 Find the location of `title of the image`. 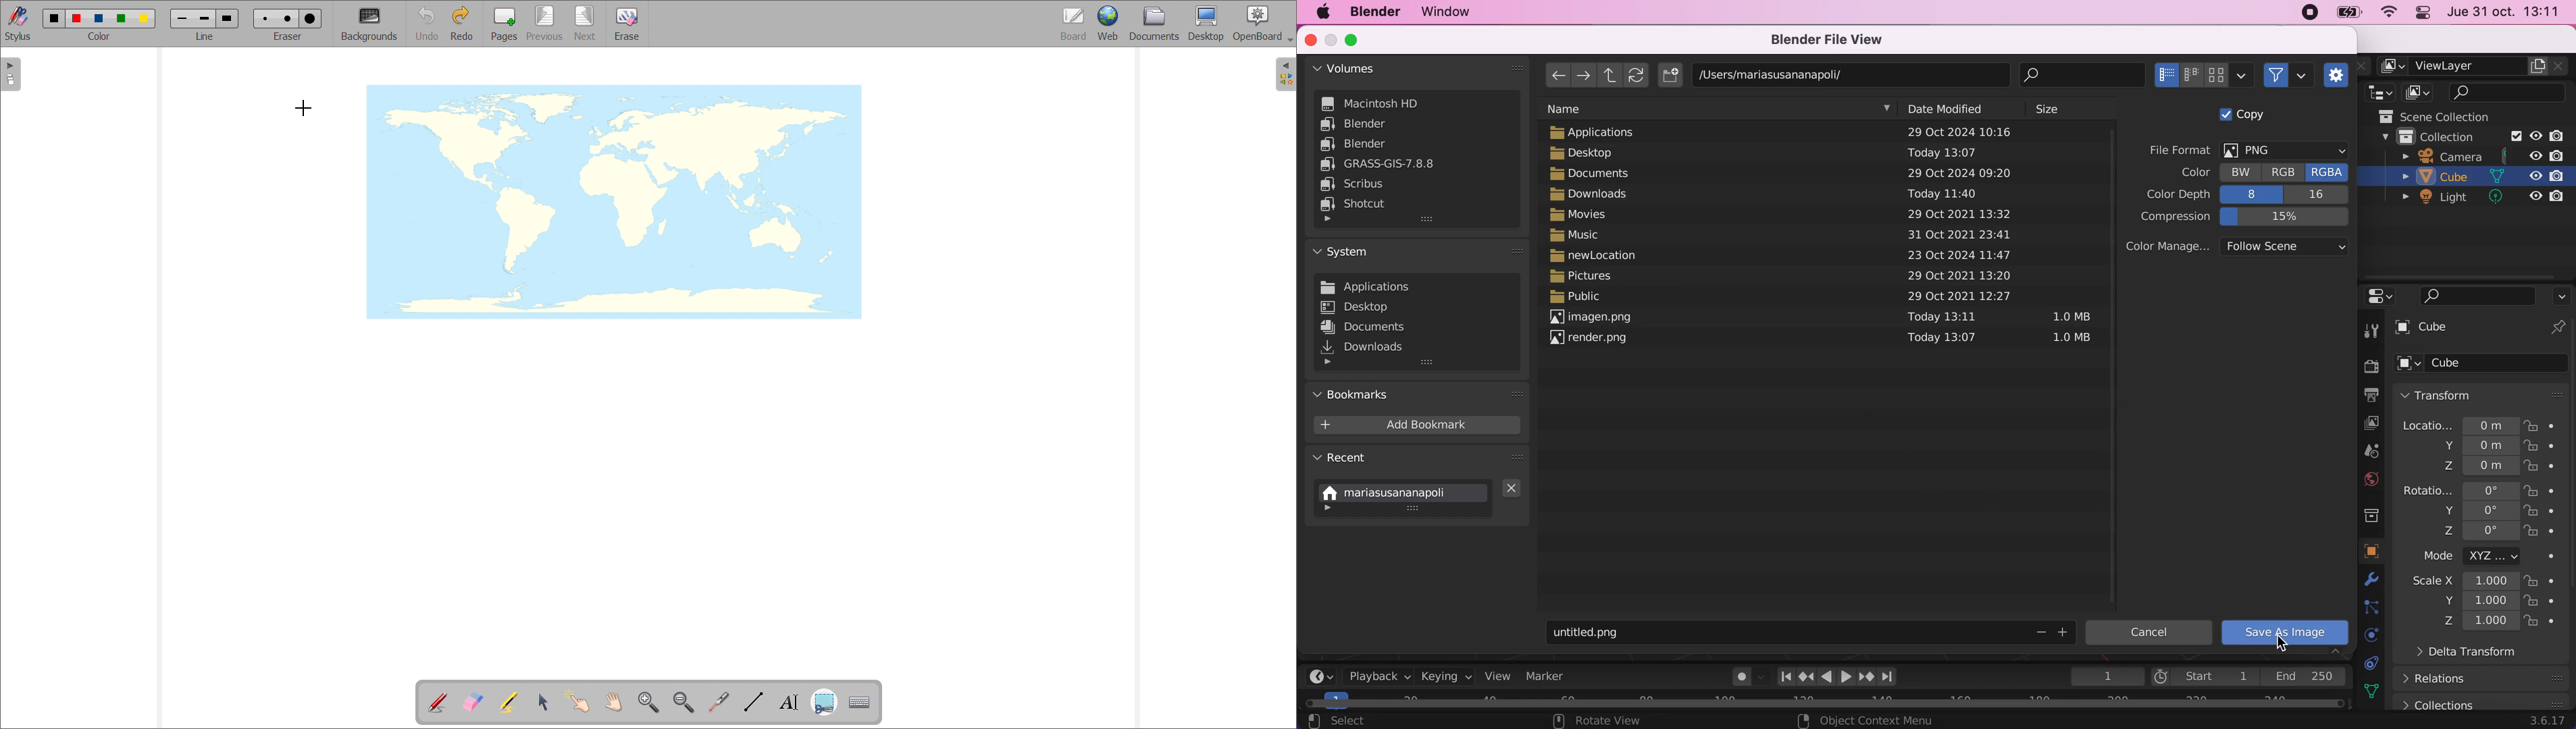

title of the image is located at coordinates (1813, 632).